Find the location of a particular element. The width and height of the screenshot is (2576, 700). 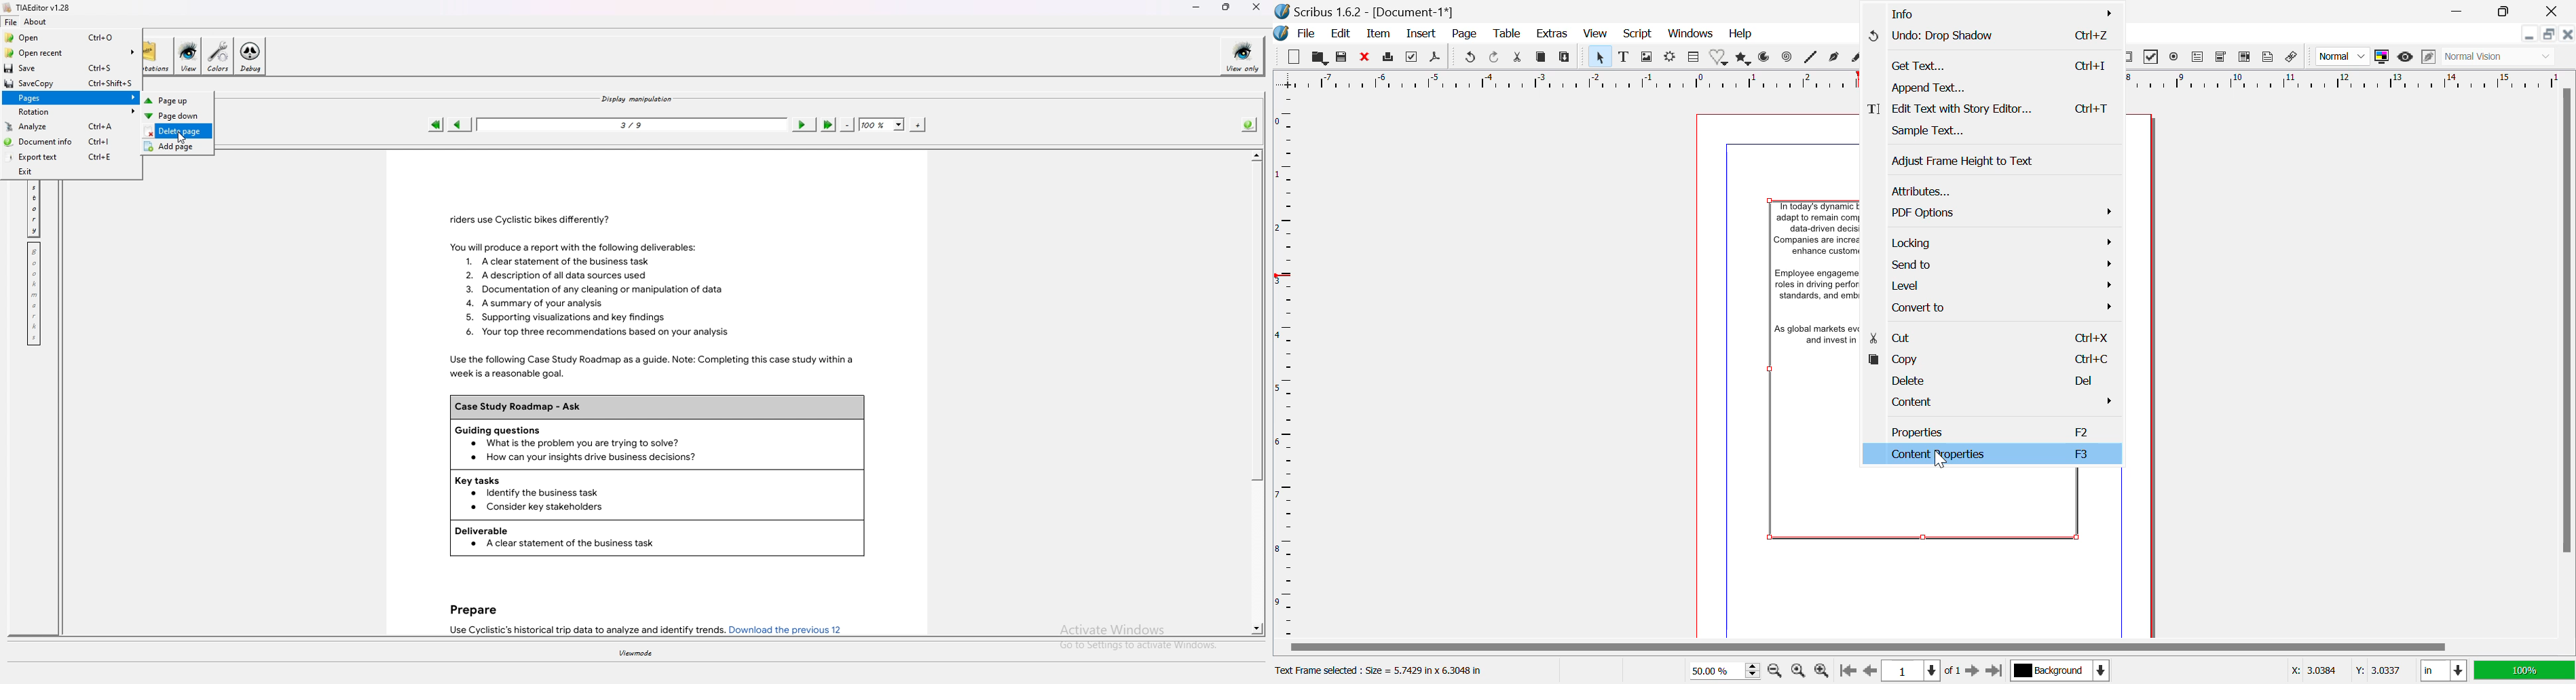

Send to is located at coordinates (1995, 264).